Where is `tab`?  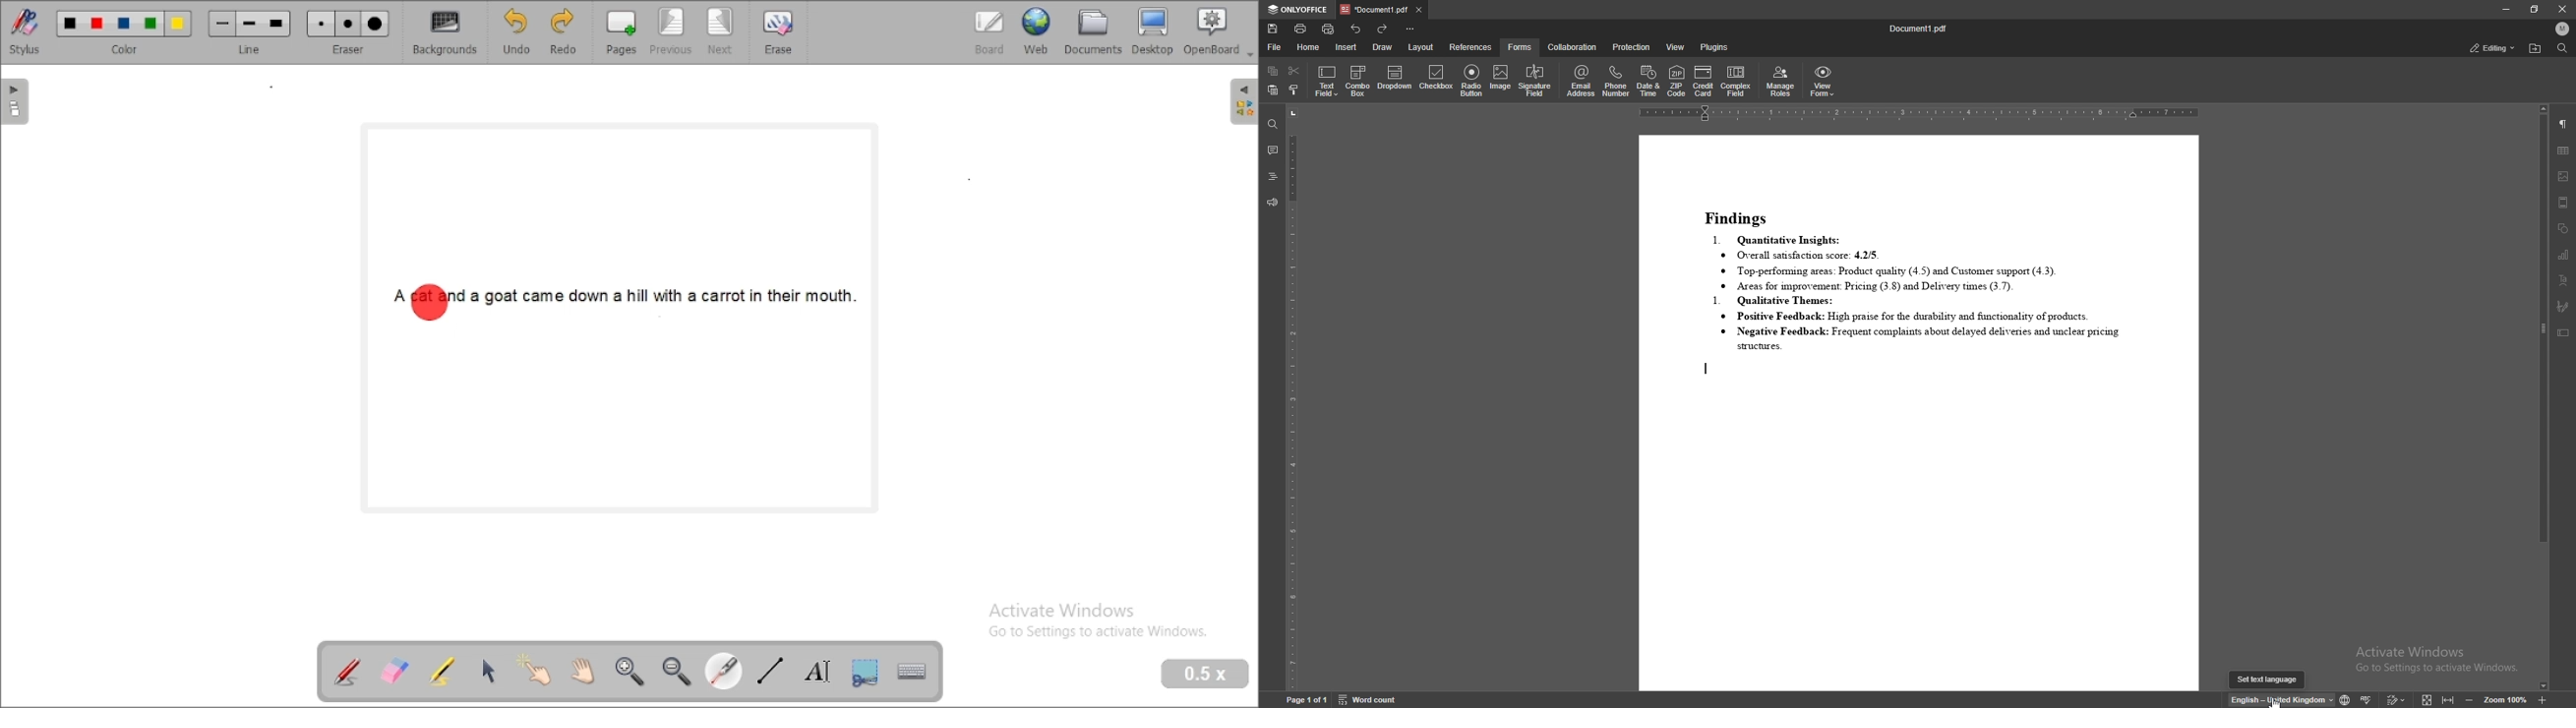
tab is located at coordinates (1374, 10).